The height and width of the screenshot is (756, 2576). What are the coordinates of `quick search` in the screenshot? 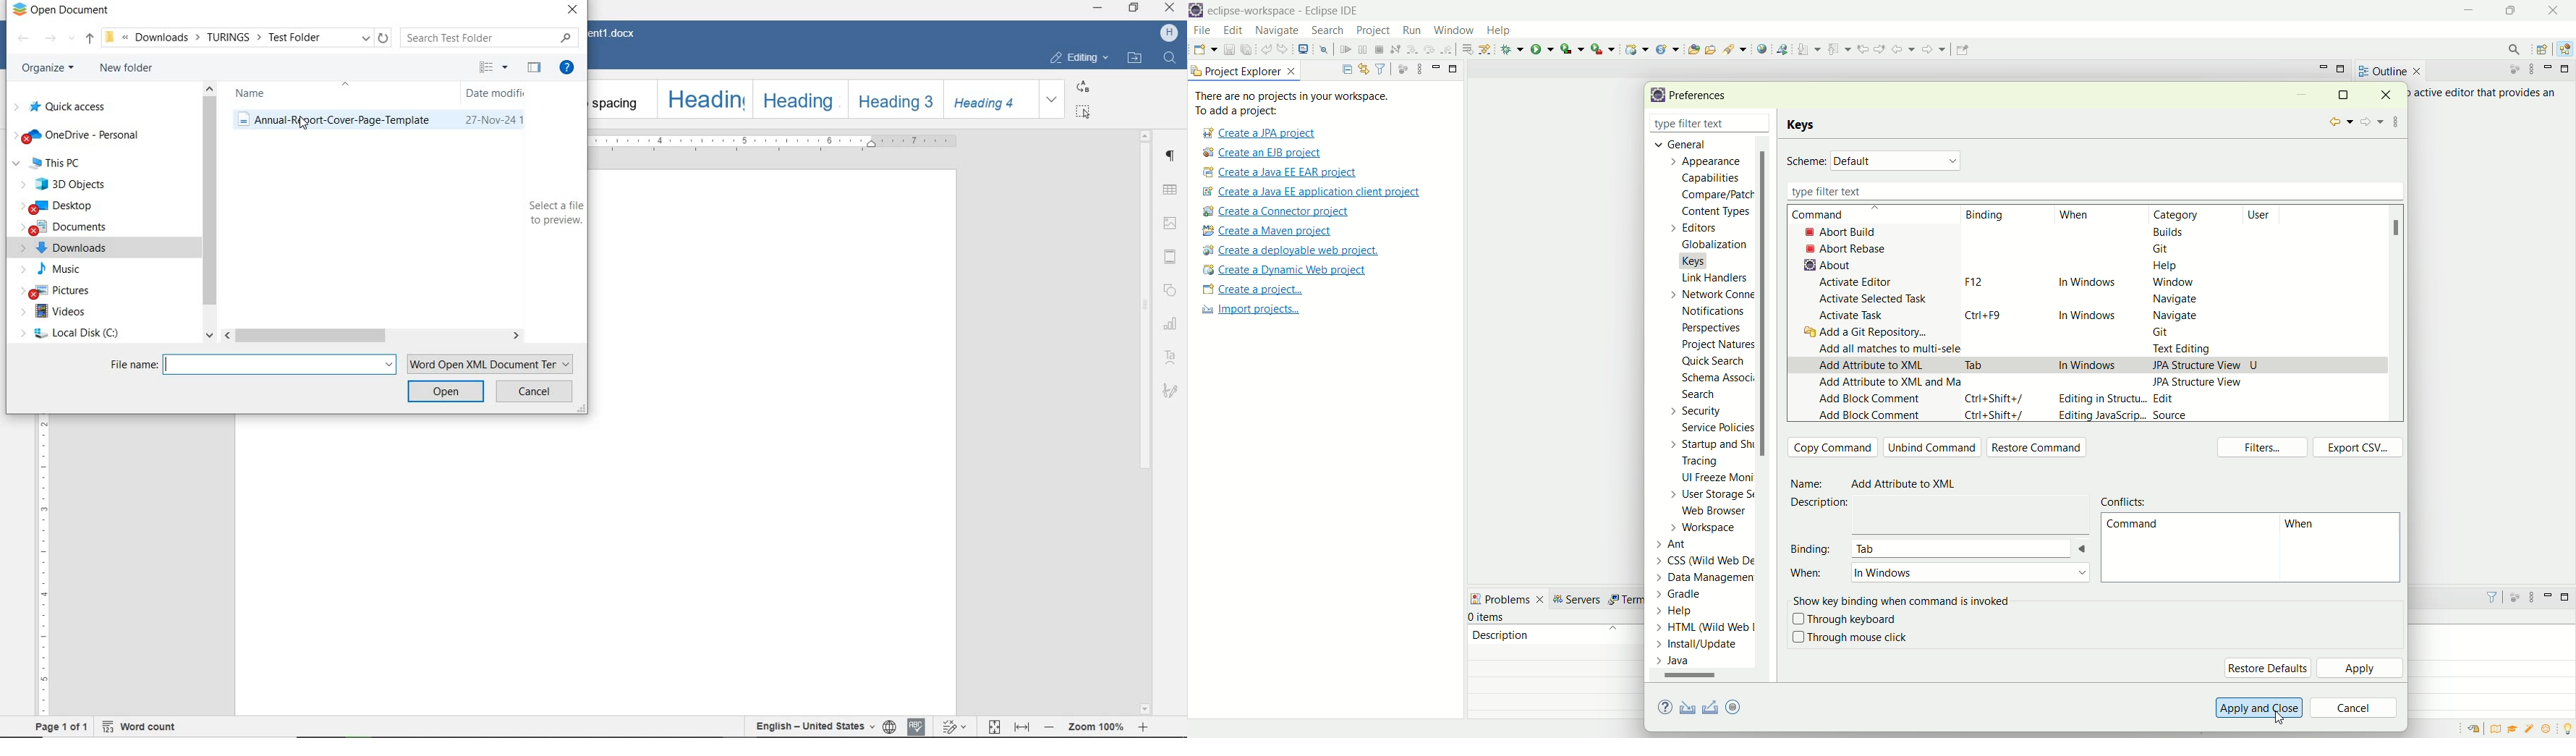 It's located at (1714, 363).